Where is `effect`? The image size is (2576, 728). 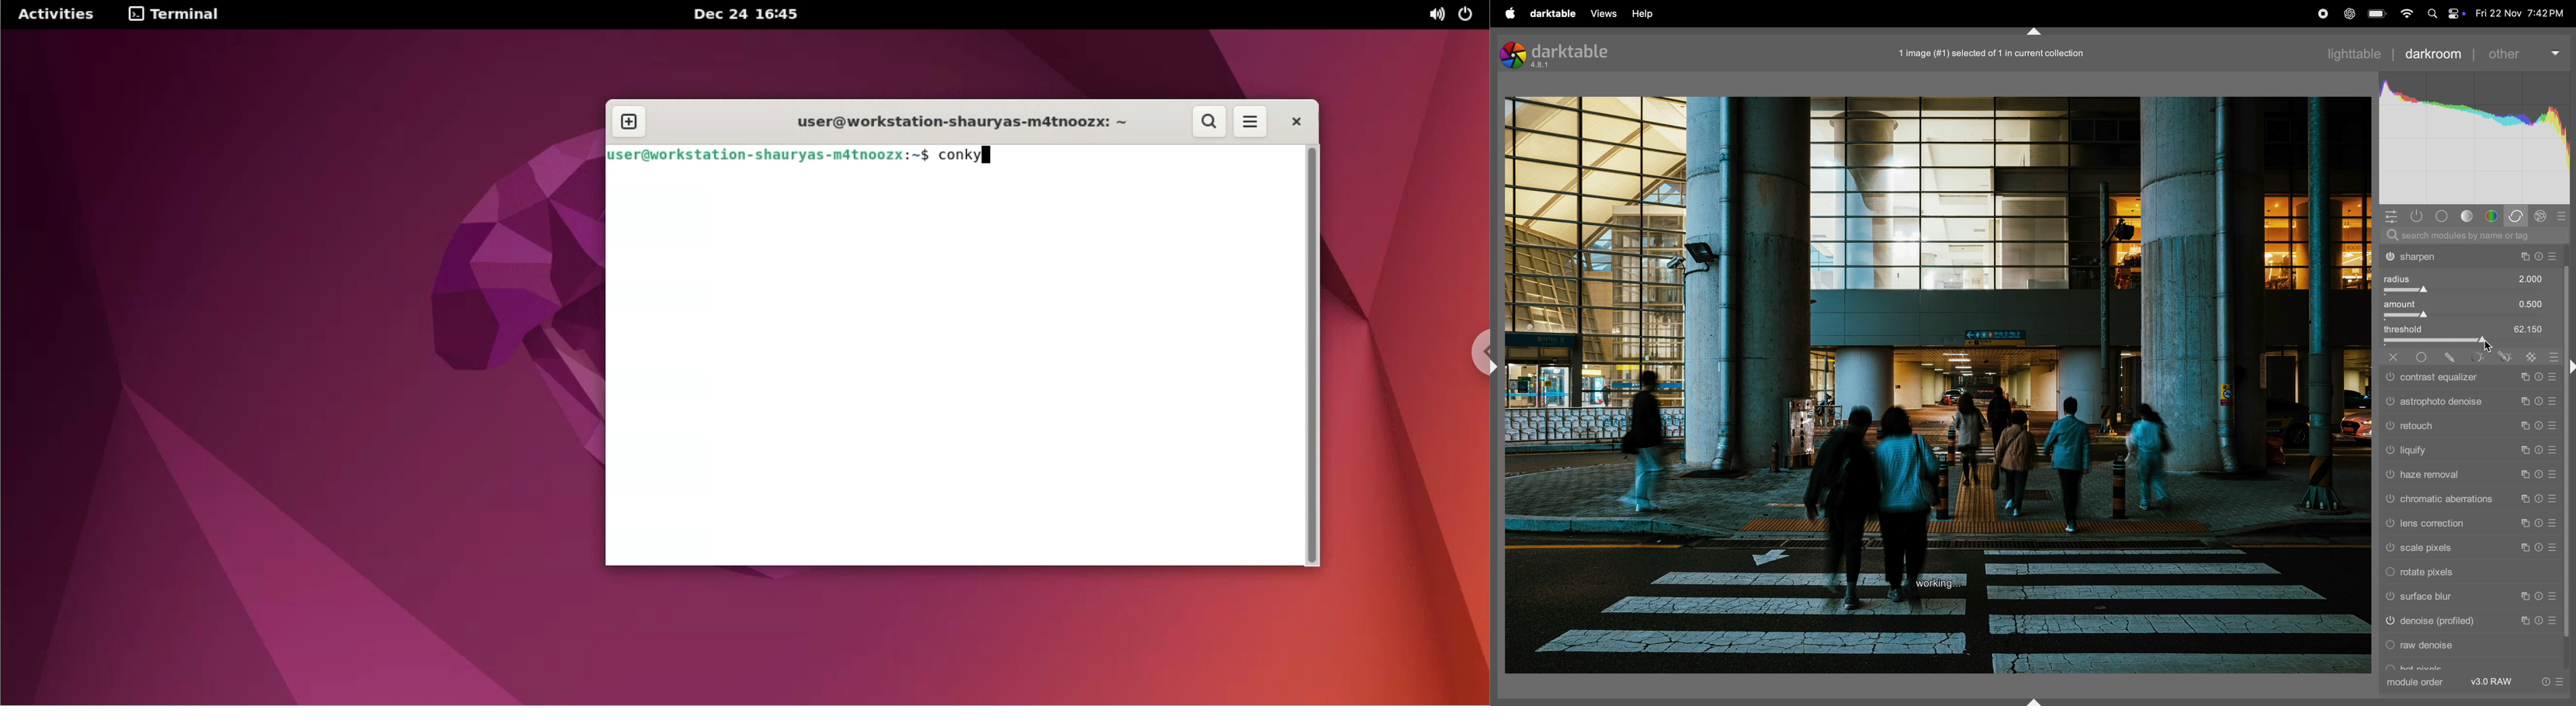
effect is located at coordinates (2544, 215).